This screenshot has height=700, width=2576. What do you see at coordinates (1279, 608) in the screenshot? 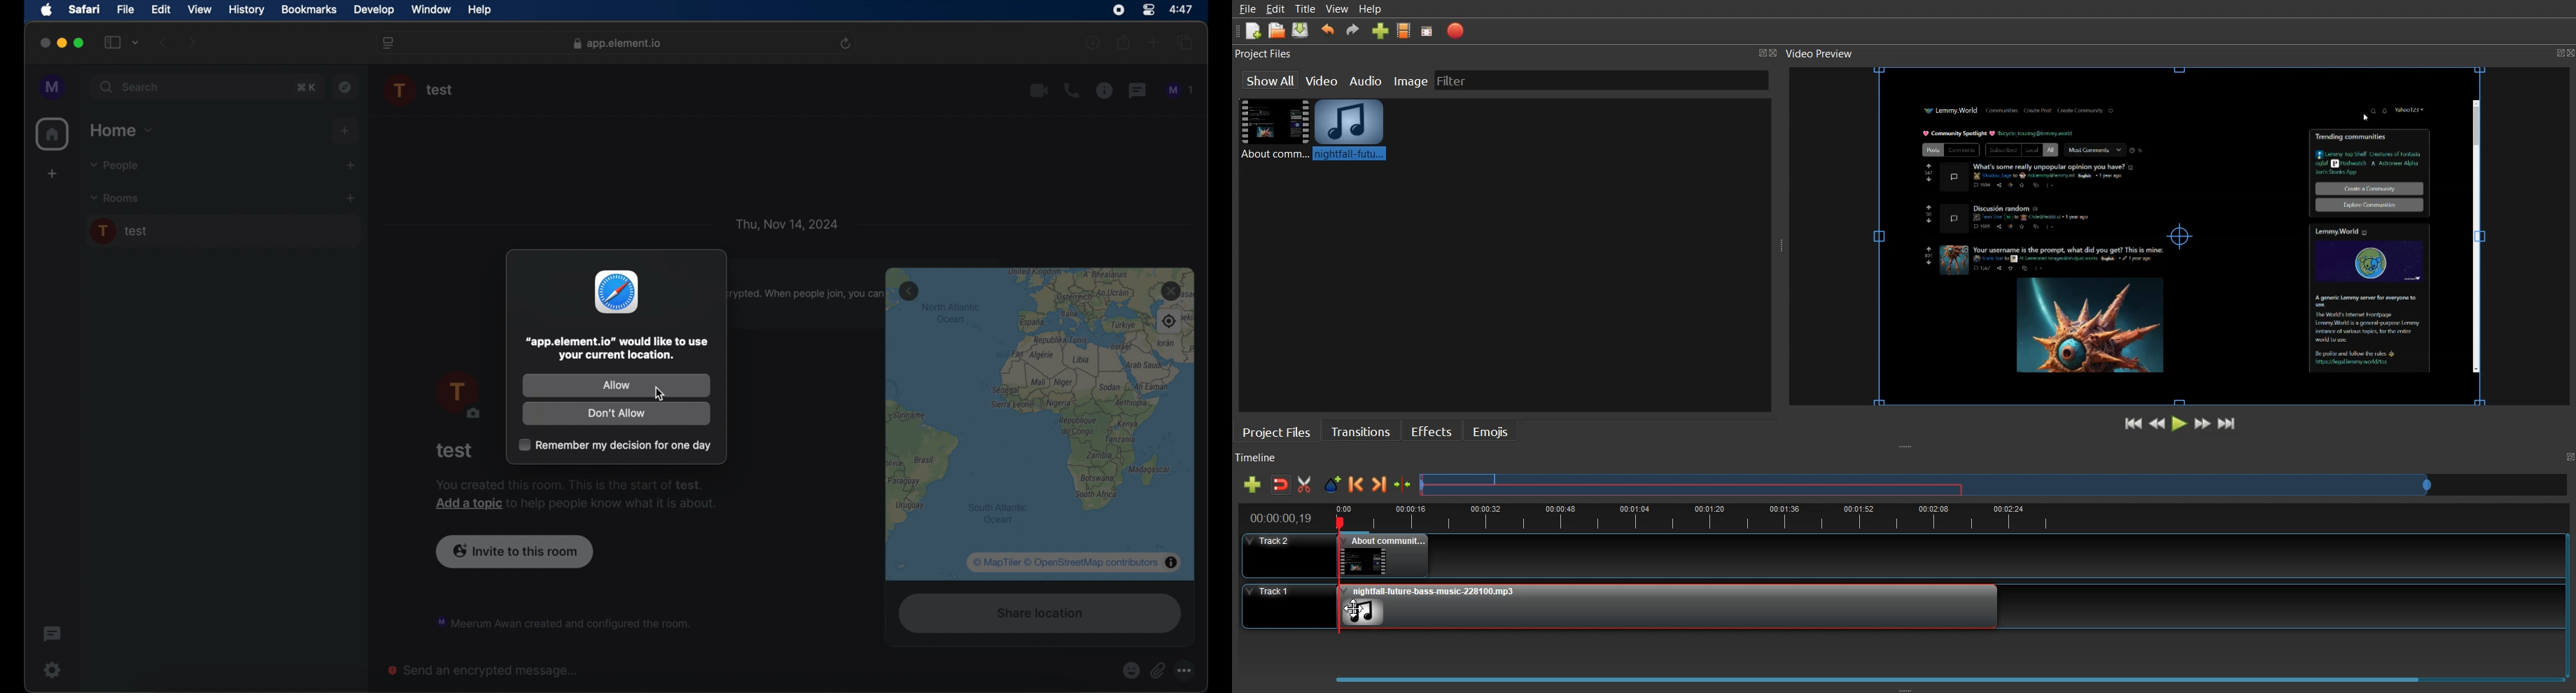
I see `Track 1` at bounding box center [1279, 608].